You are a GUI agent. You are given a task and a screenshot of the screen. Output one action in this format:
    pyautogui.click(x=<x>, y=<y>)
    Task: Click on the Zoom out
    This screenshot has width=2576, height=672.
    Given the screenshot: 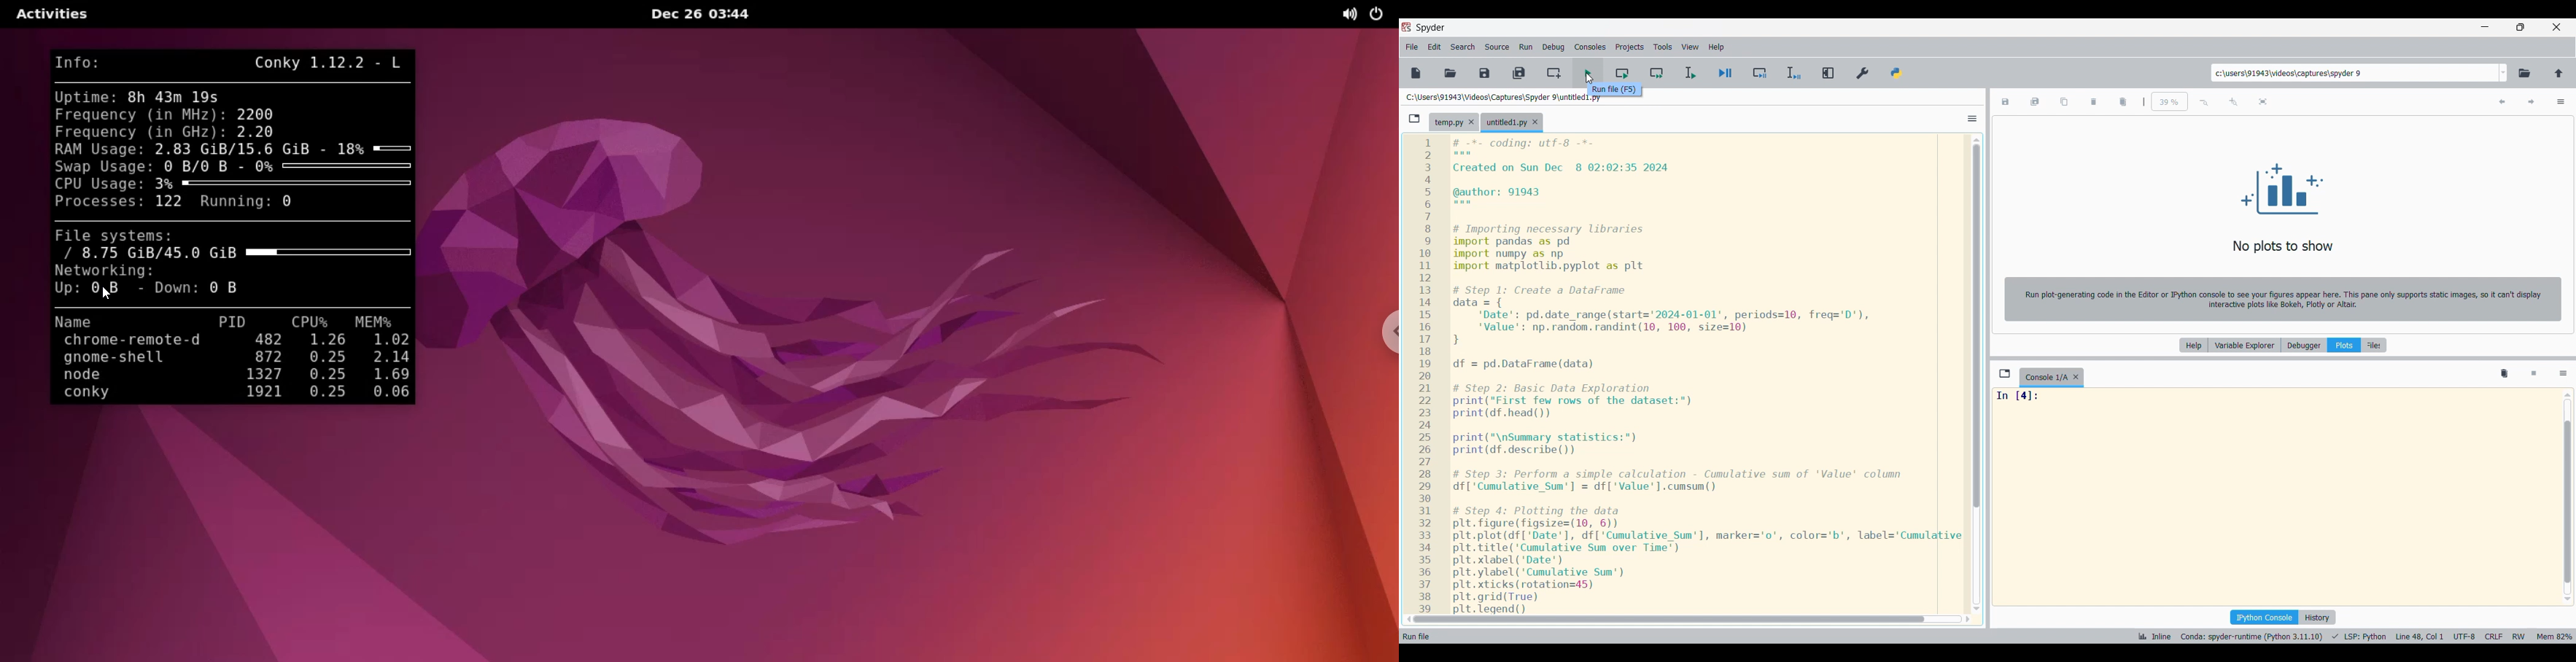 What is the action you would take?
    pyautogui.click(x=2205, y=102)
    